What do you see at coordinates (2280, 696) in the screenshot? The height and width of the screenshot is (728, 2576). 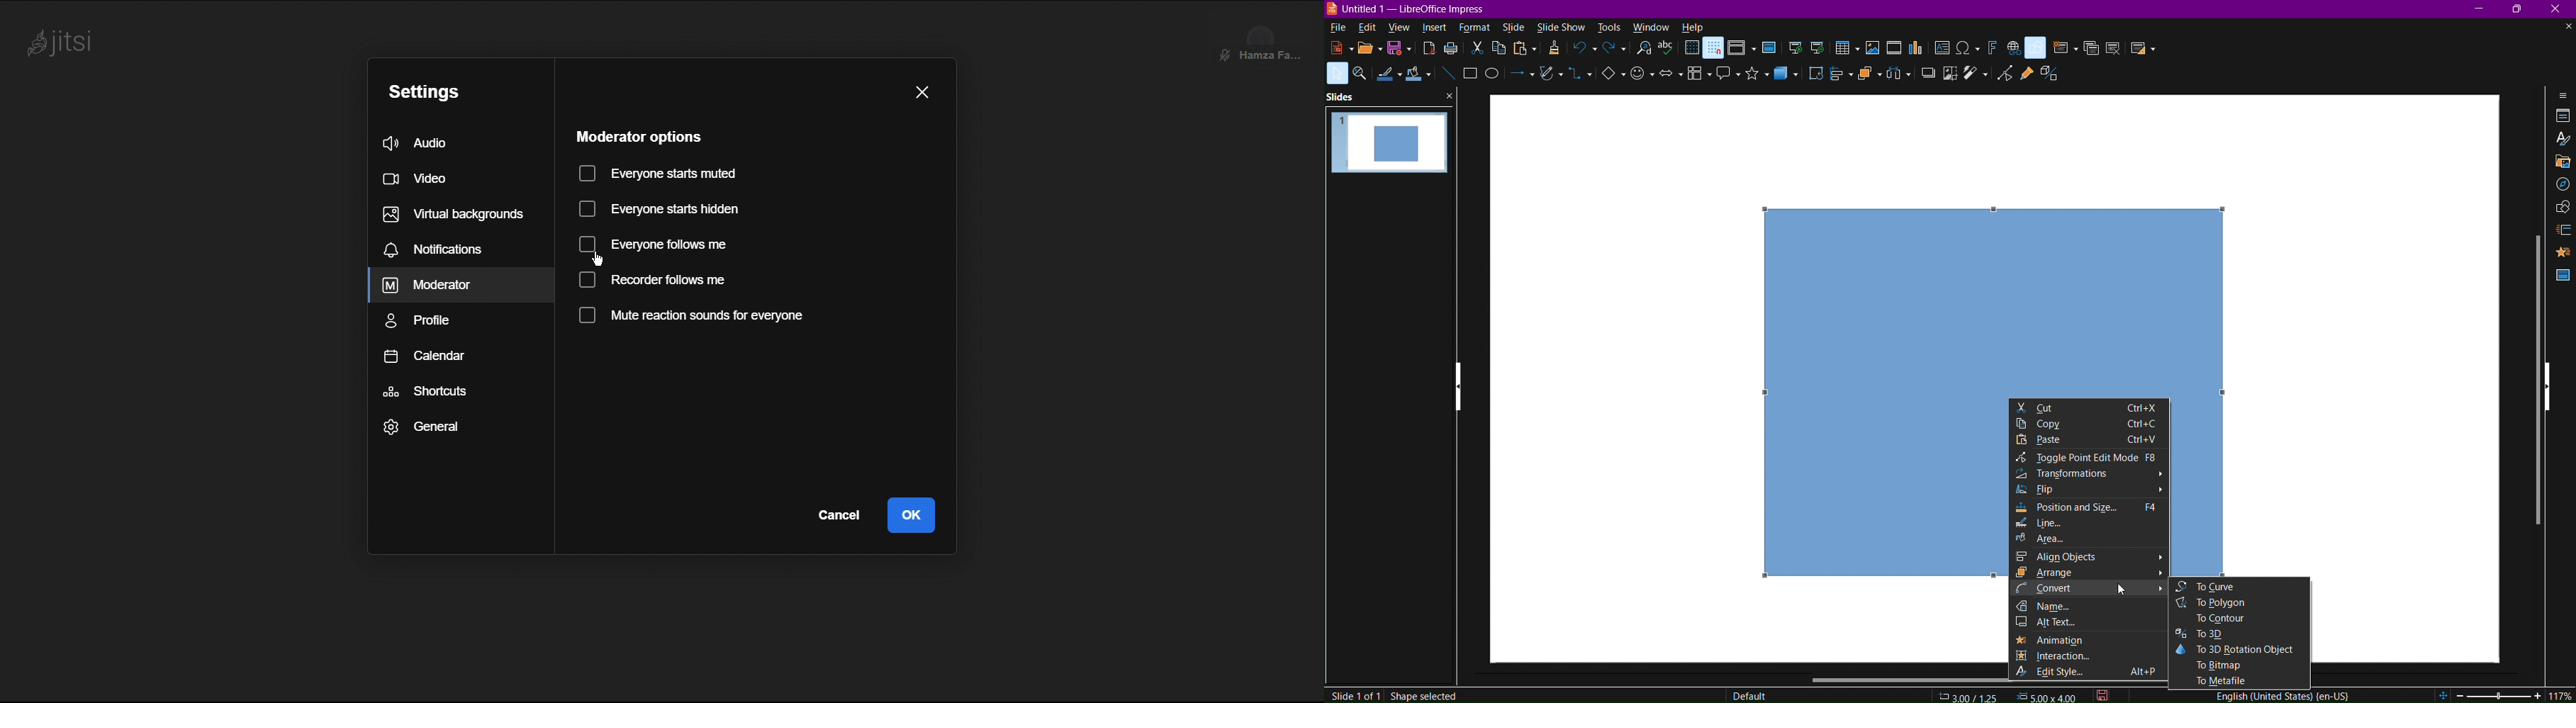 I see `English` at bounding box center [2280, 696].